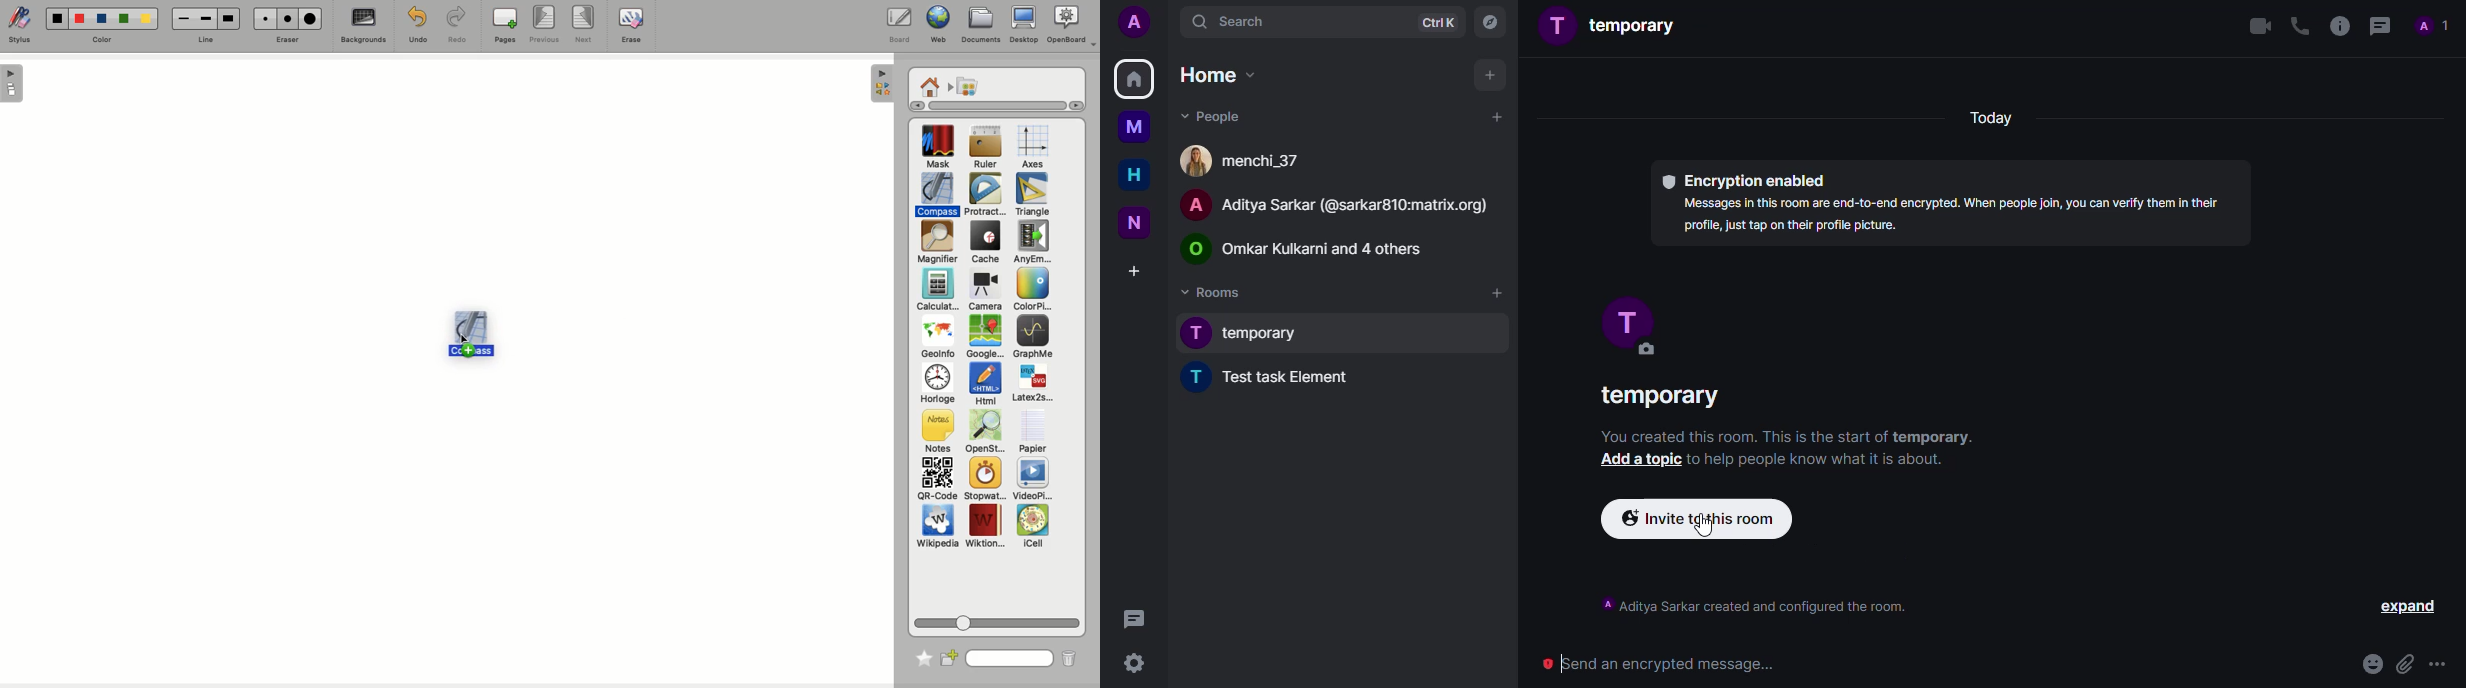 Image resolution: width=2492 pixels, height=700 pixels. I want to click on home, so click(1133, 78).